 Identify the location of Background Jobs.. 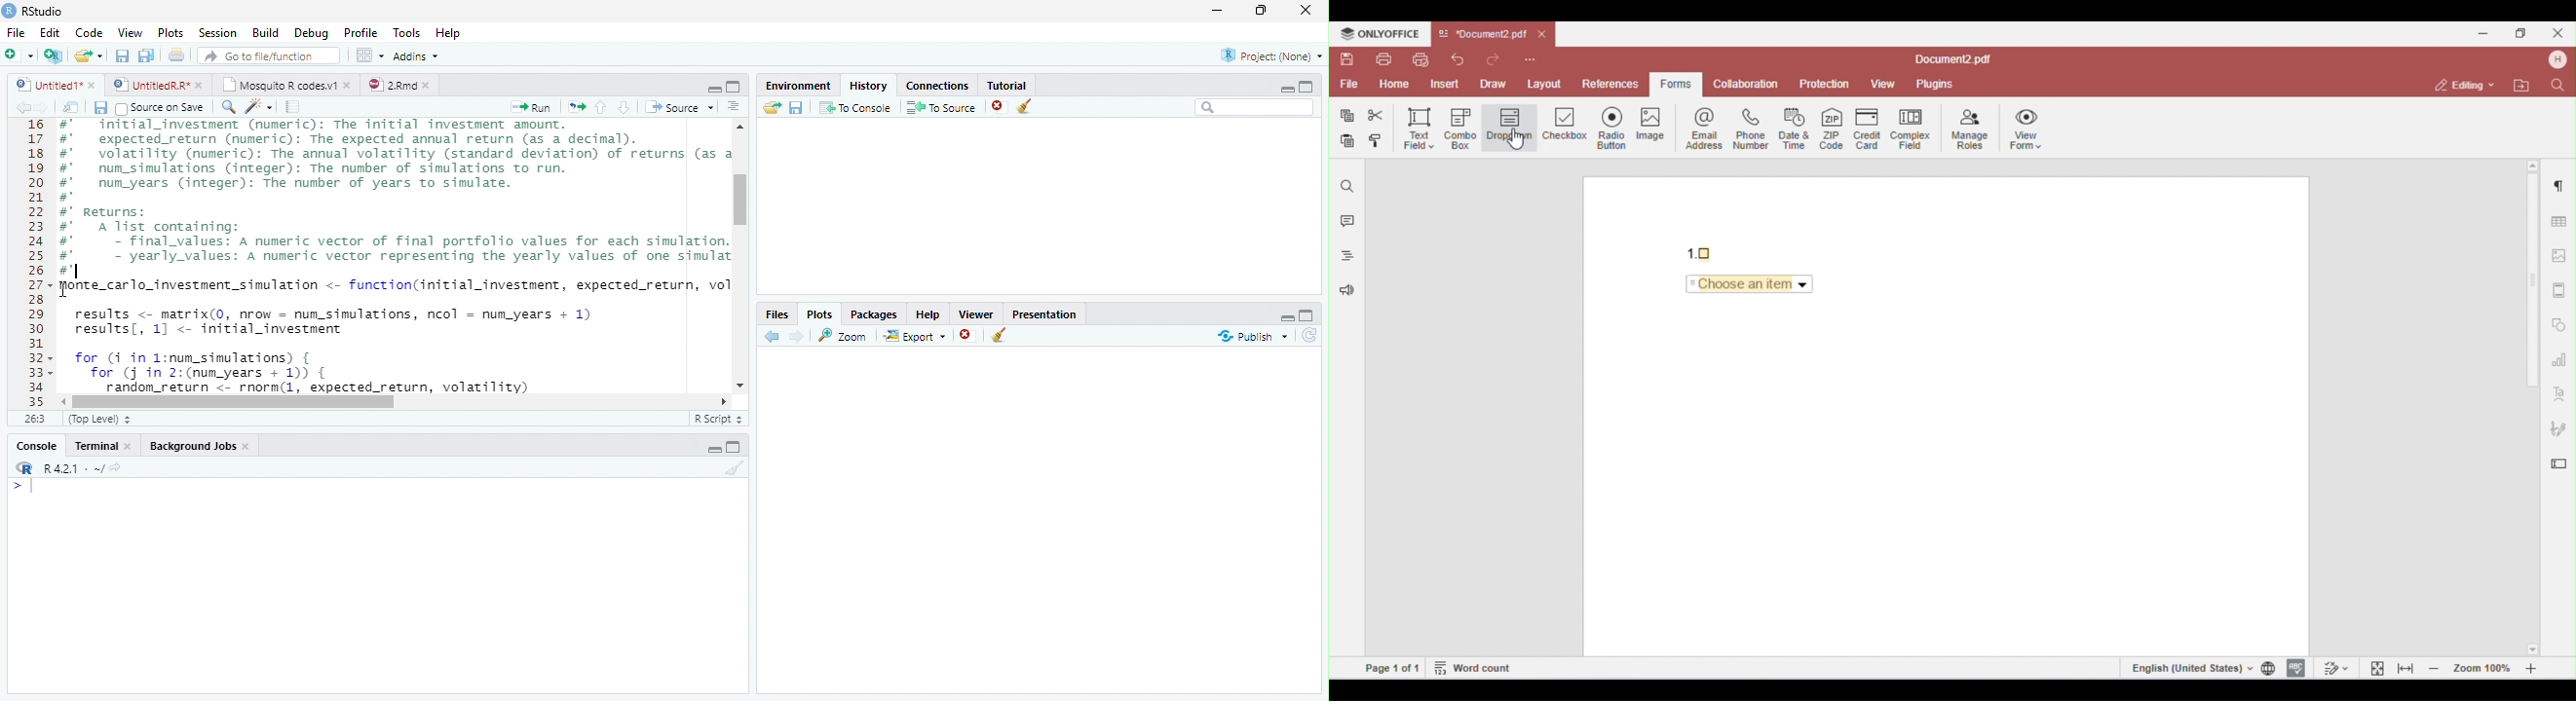
(201, 445).